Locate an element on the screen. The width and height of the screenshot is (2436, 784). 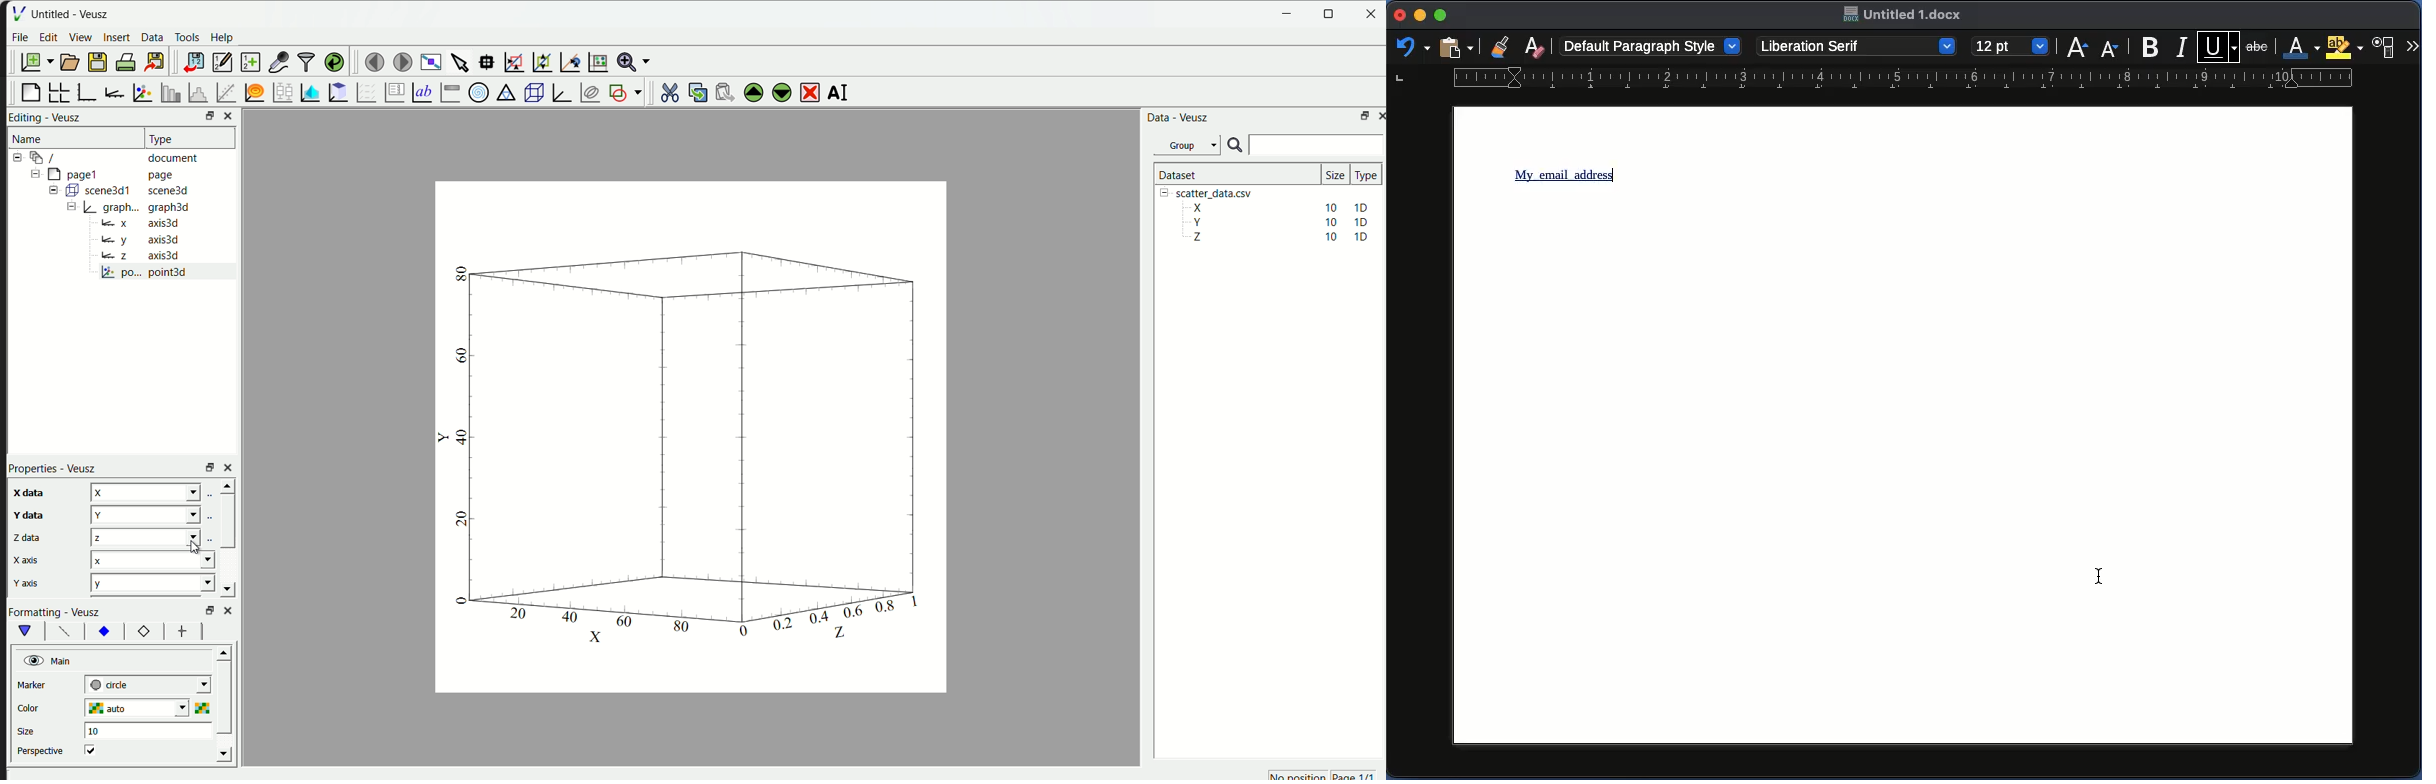
y is located at coordinates (160, 514).